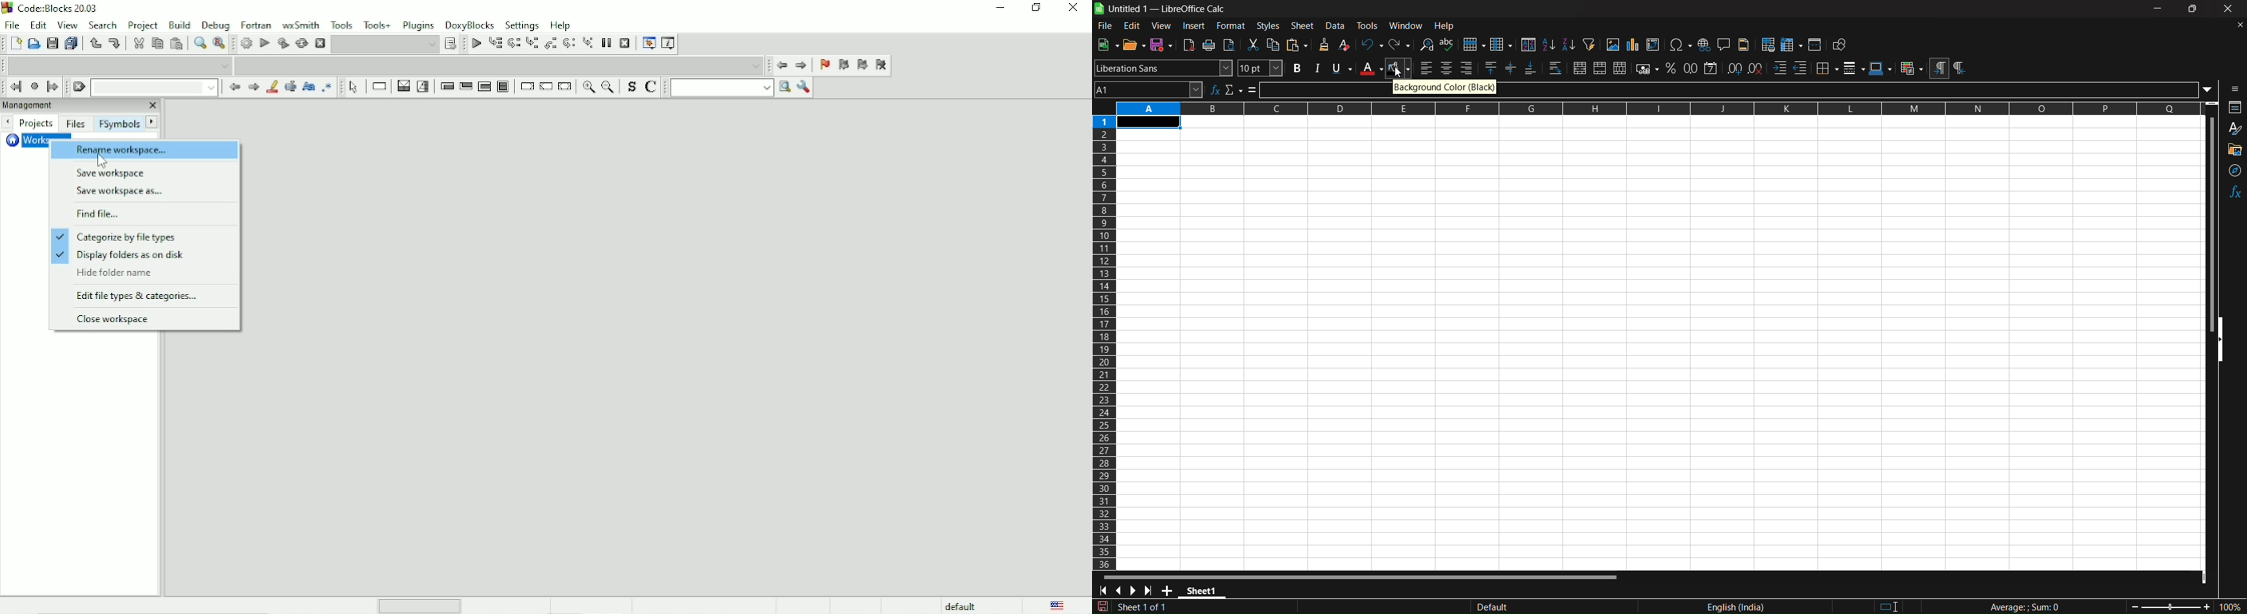 This screenshot has height=616, width=2268. What do you see at coordinates (1057, 605) in the screenshot?
I see `Language` at bounding box center [1057, 605].